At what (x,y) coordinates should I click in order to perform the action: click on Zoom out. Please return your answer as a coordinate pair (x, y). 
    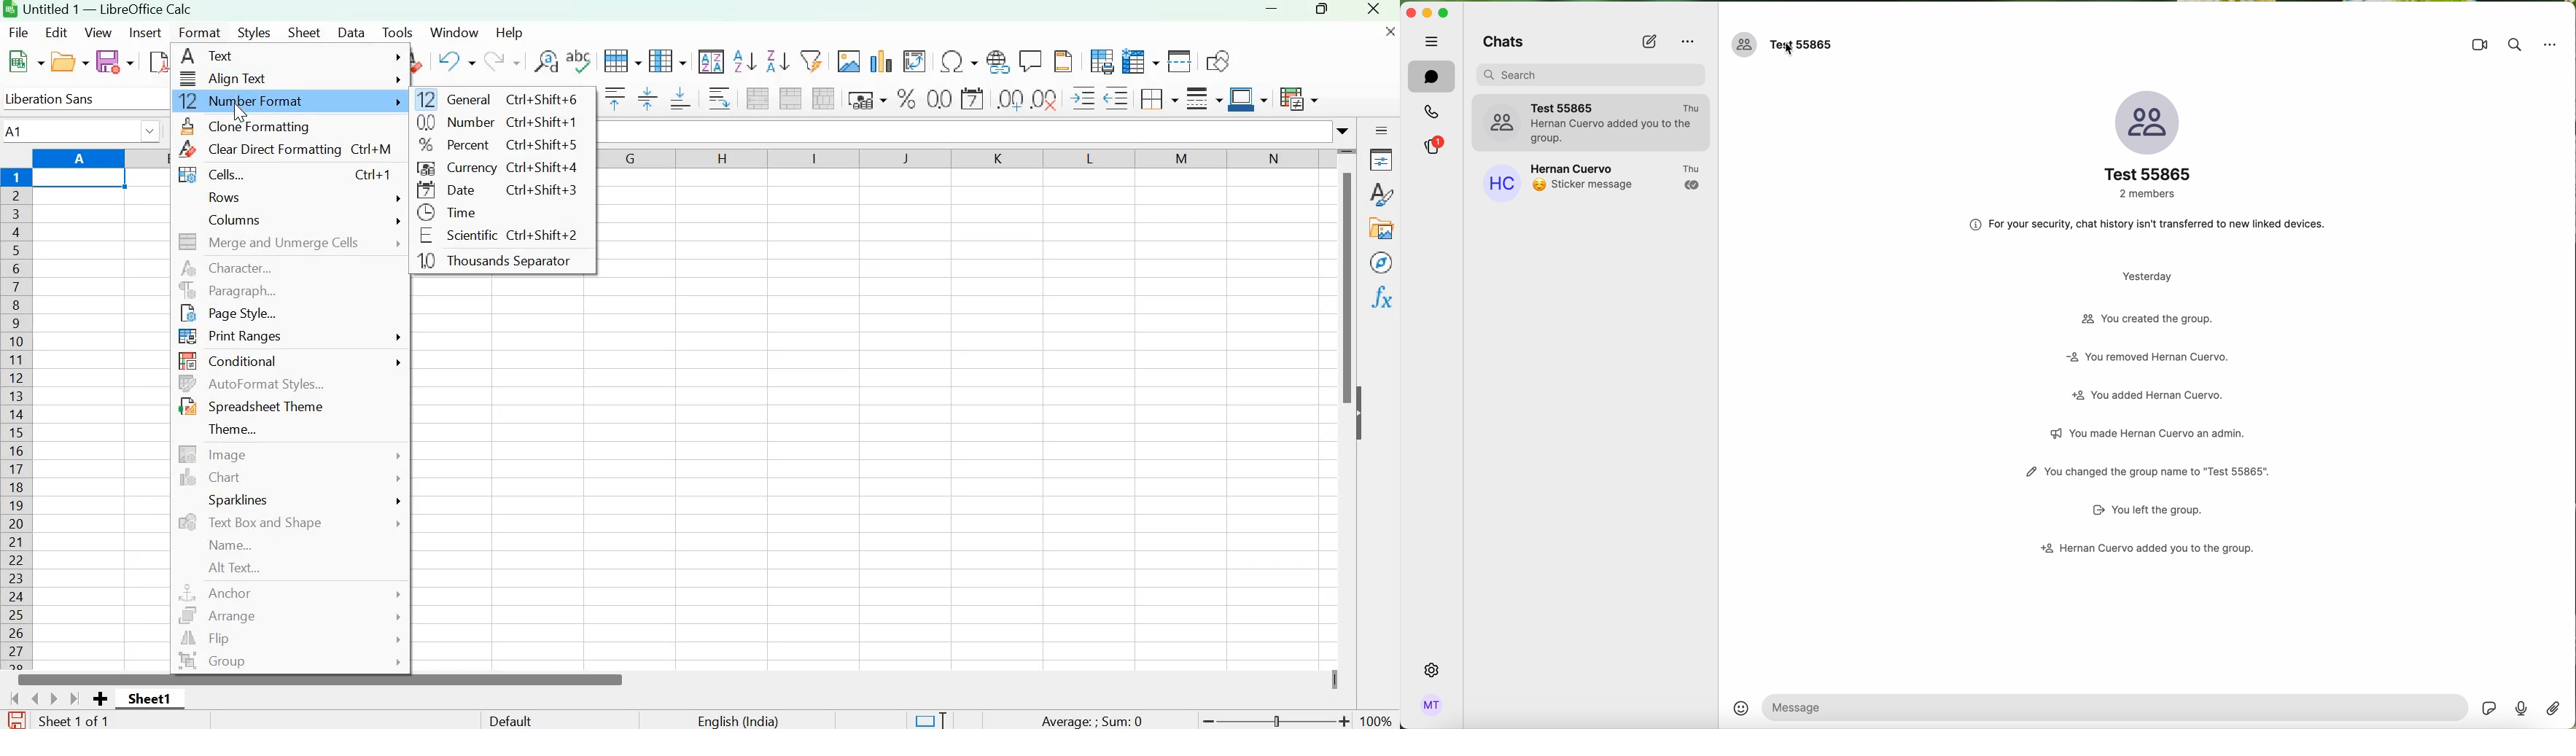
    Looking at the image, I should click on (1208, 720).